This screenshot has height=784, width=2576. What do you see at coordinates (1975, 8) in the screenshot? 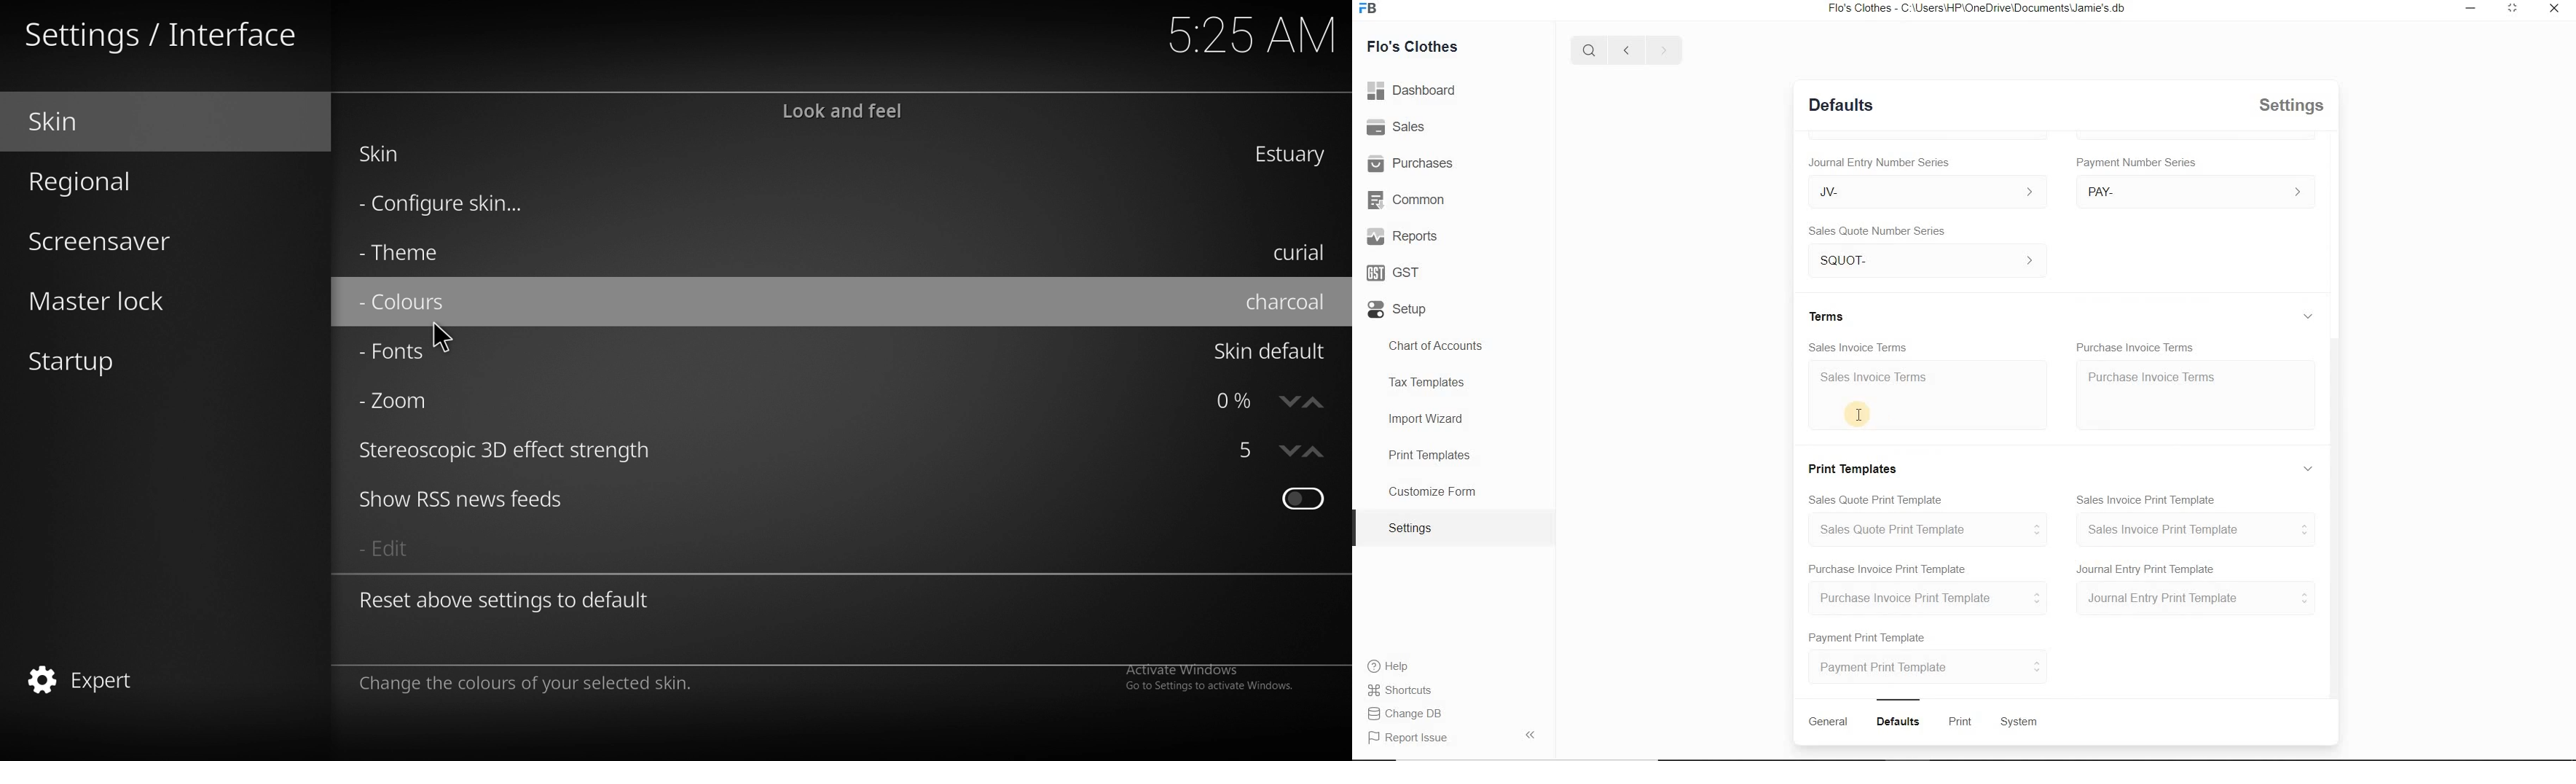
I see `Flo's Clothes - C:\Users\HP'\OneDrive\Documents\Jamie's.db` at bounding box center [1975, 8].